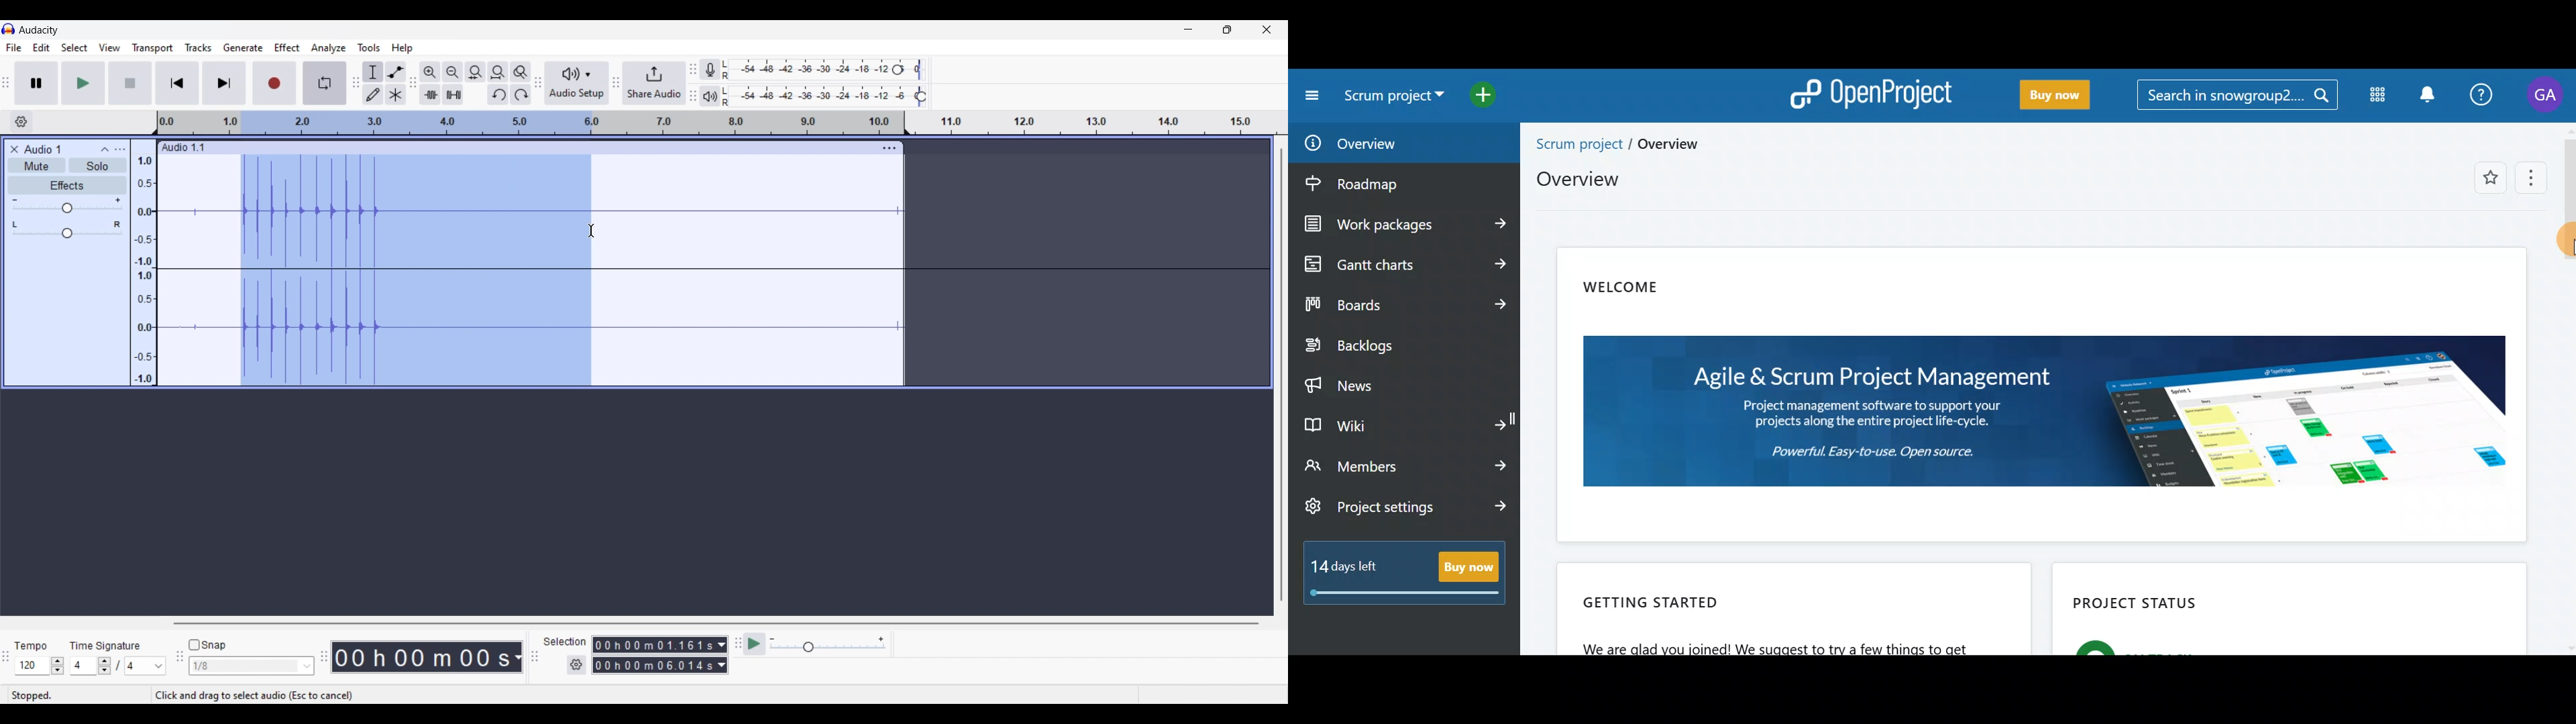 The image size is (2576, 728). What do you see at coordinates (1281, 374) in the screenshot?
I see `Vertical slide bar` at bounding box center [1281, 374].